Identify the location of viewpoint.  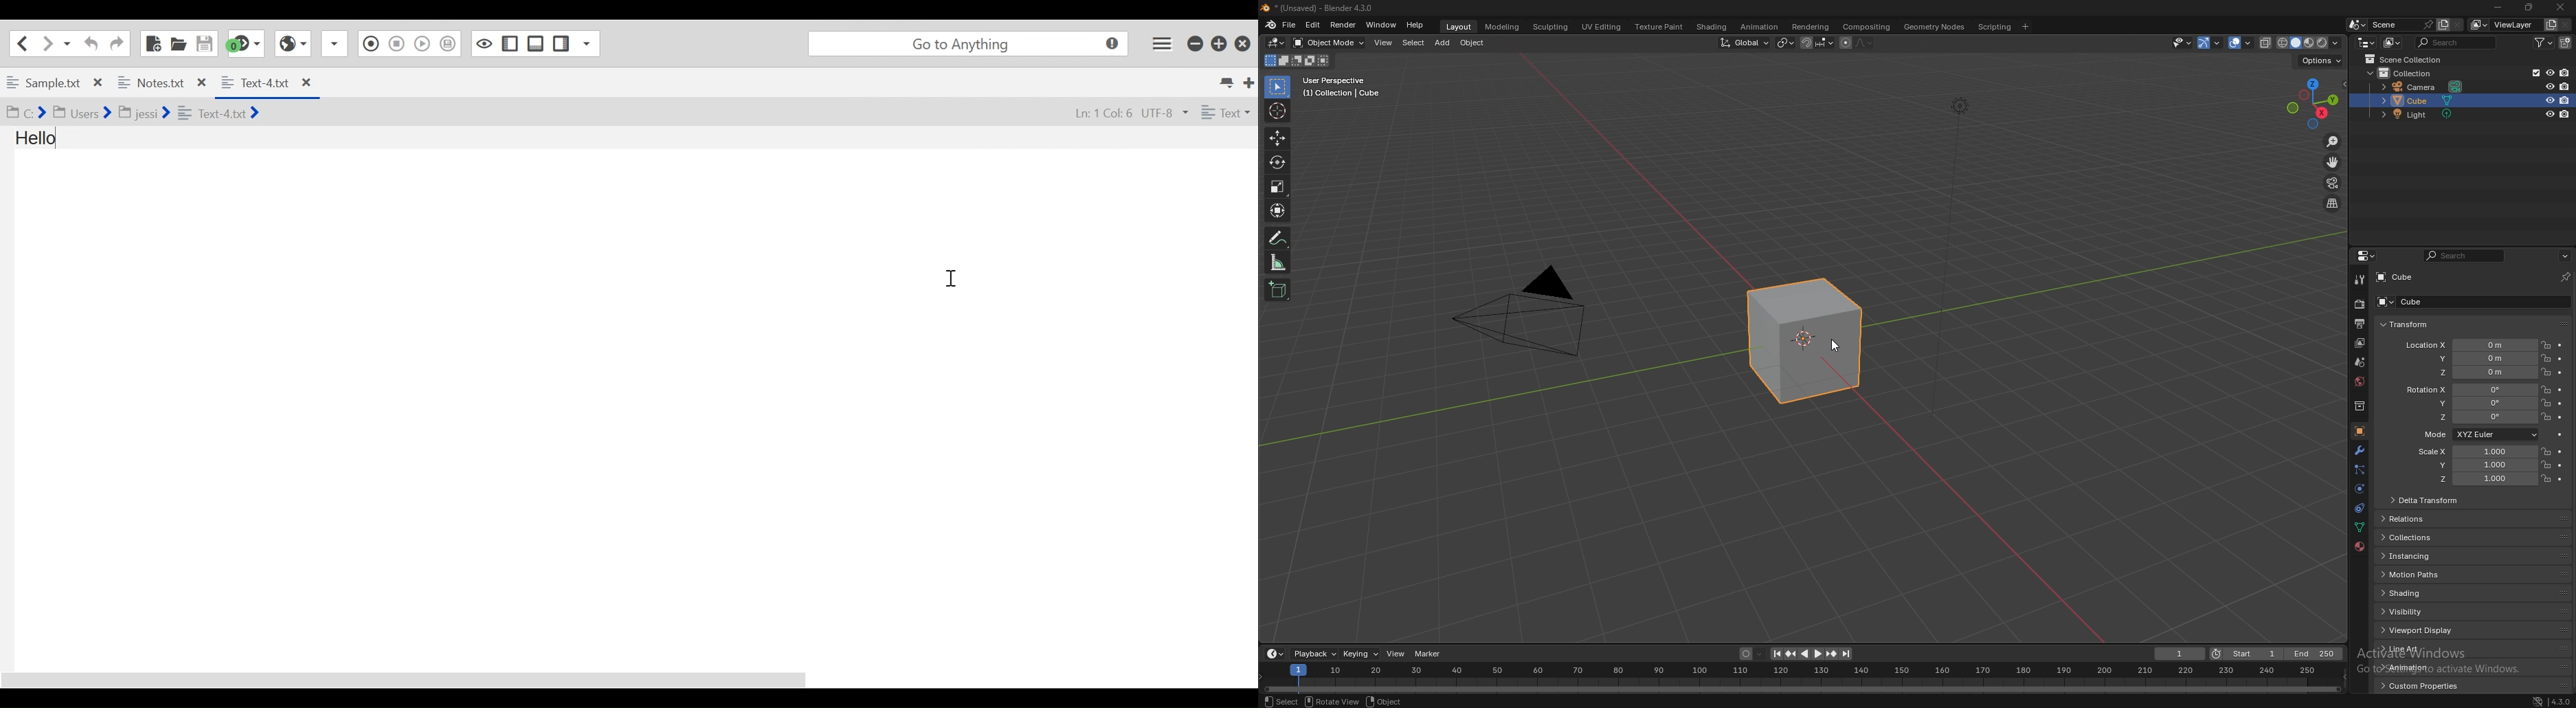
(2313, 103).